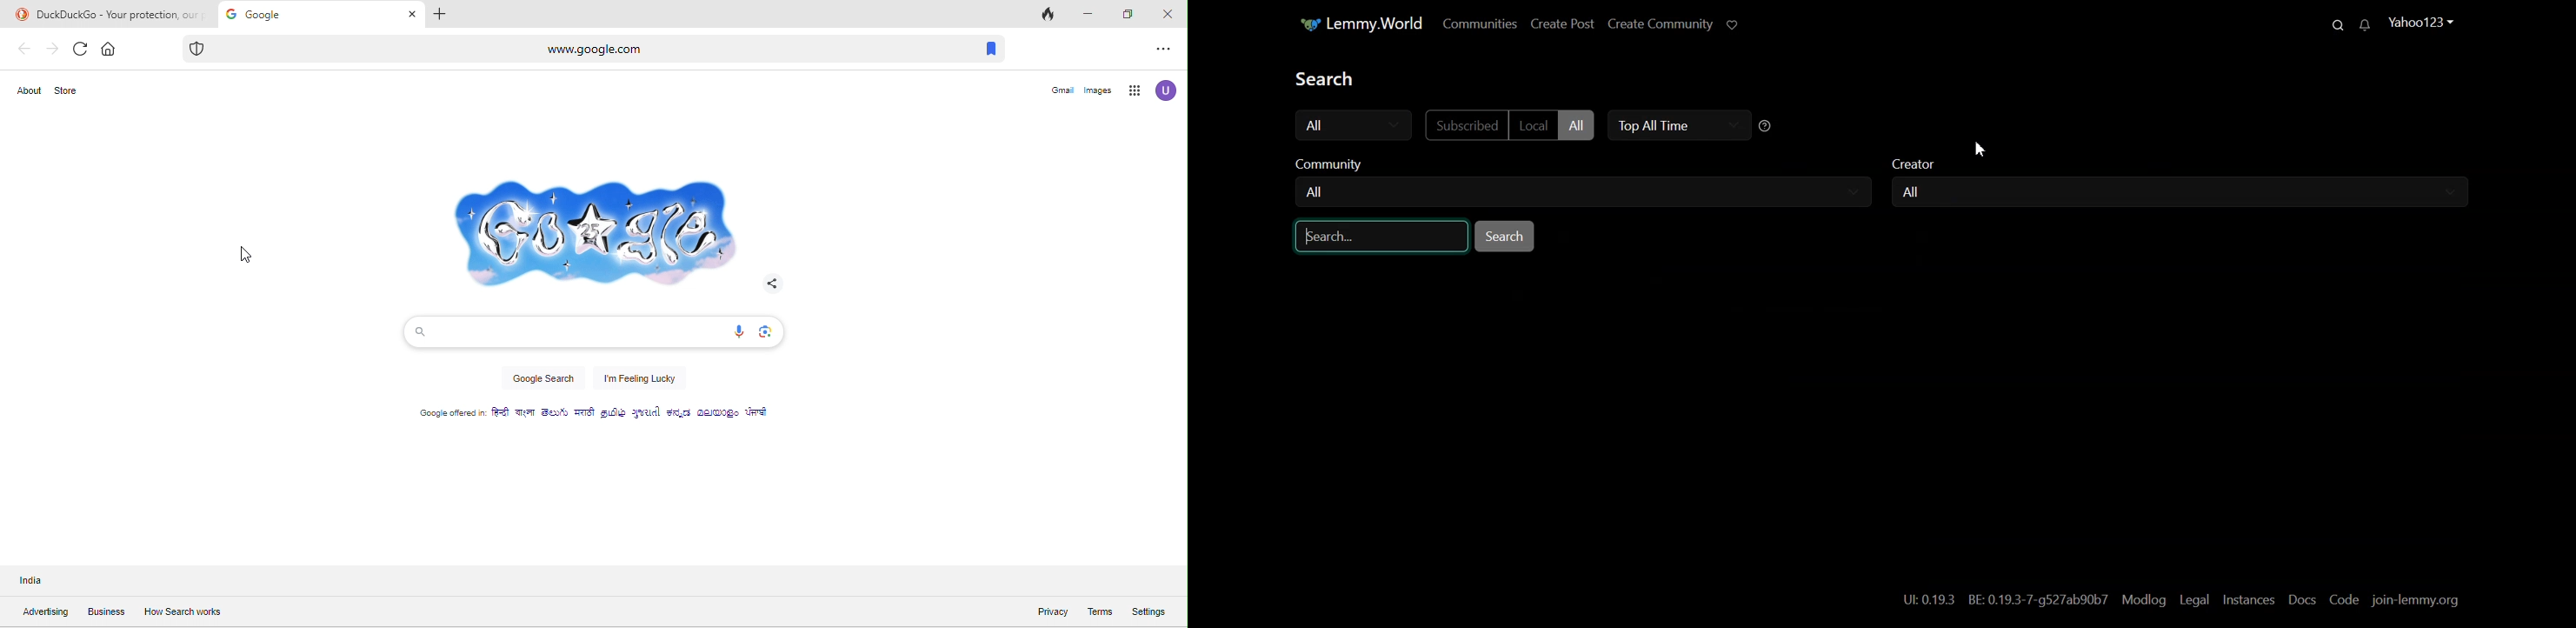 Image resolution: width=2576 pixels, height=644 pixels. I want to click on bookmark, so click(986, 49).